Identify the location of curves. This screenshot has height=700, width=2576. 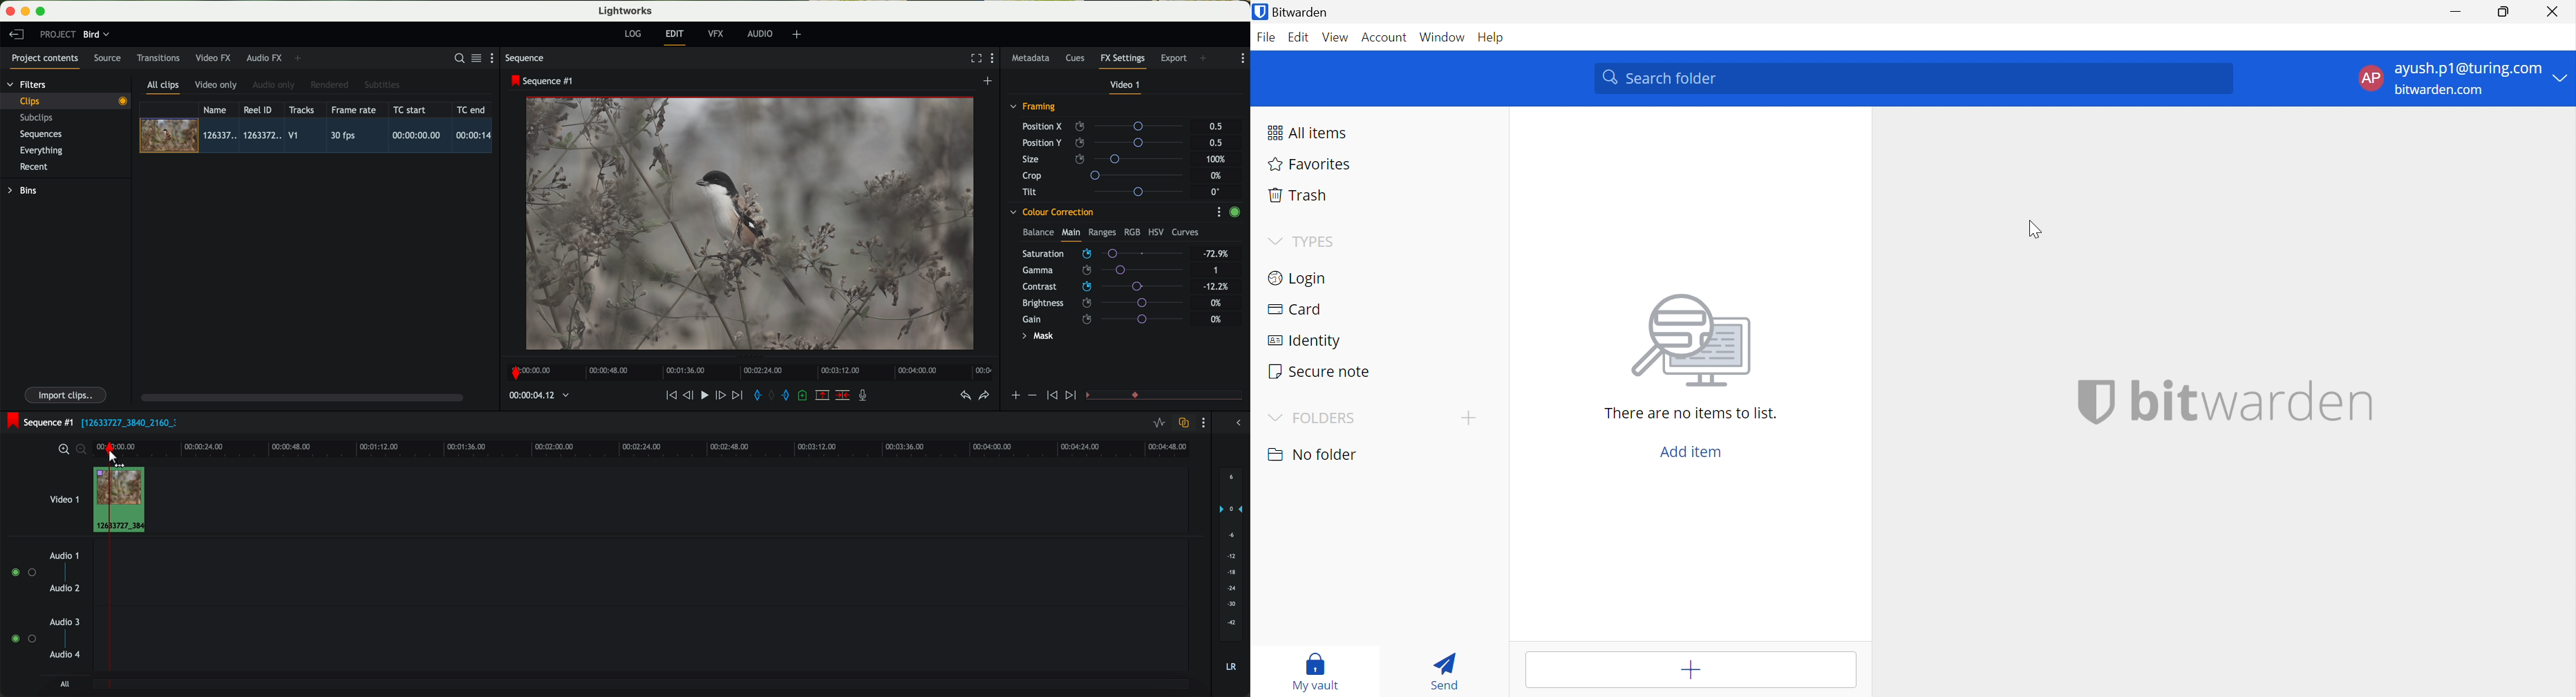
(1186, 233).